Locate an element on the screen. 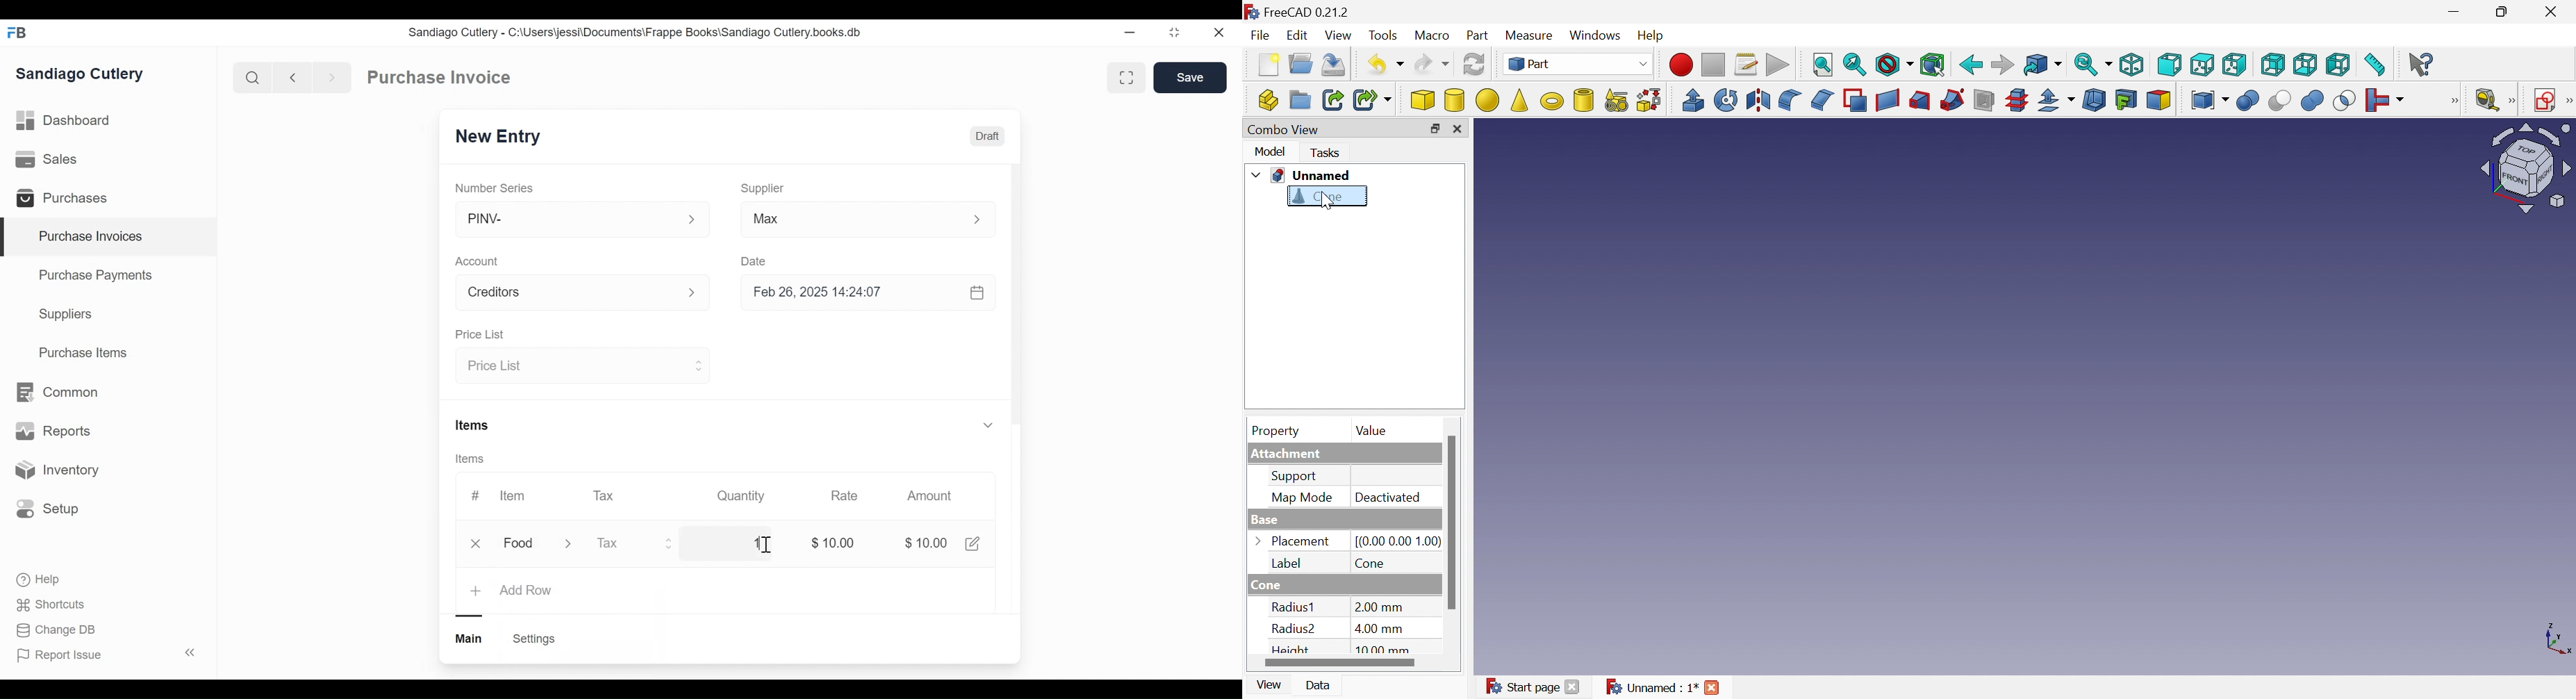 Image resolution: width=2576 pixels, height=700 pixels. Create projection on surface is located at coordinates (2127, 101).